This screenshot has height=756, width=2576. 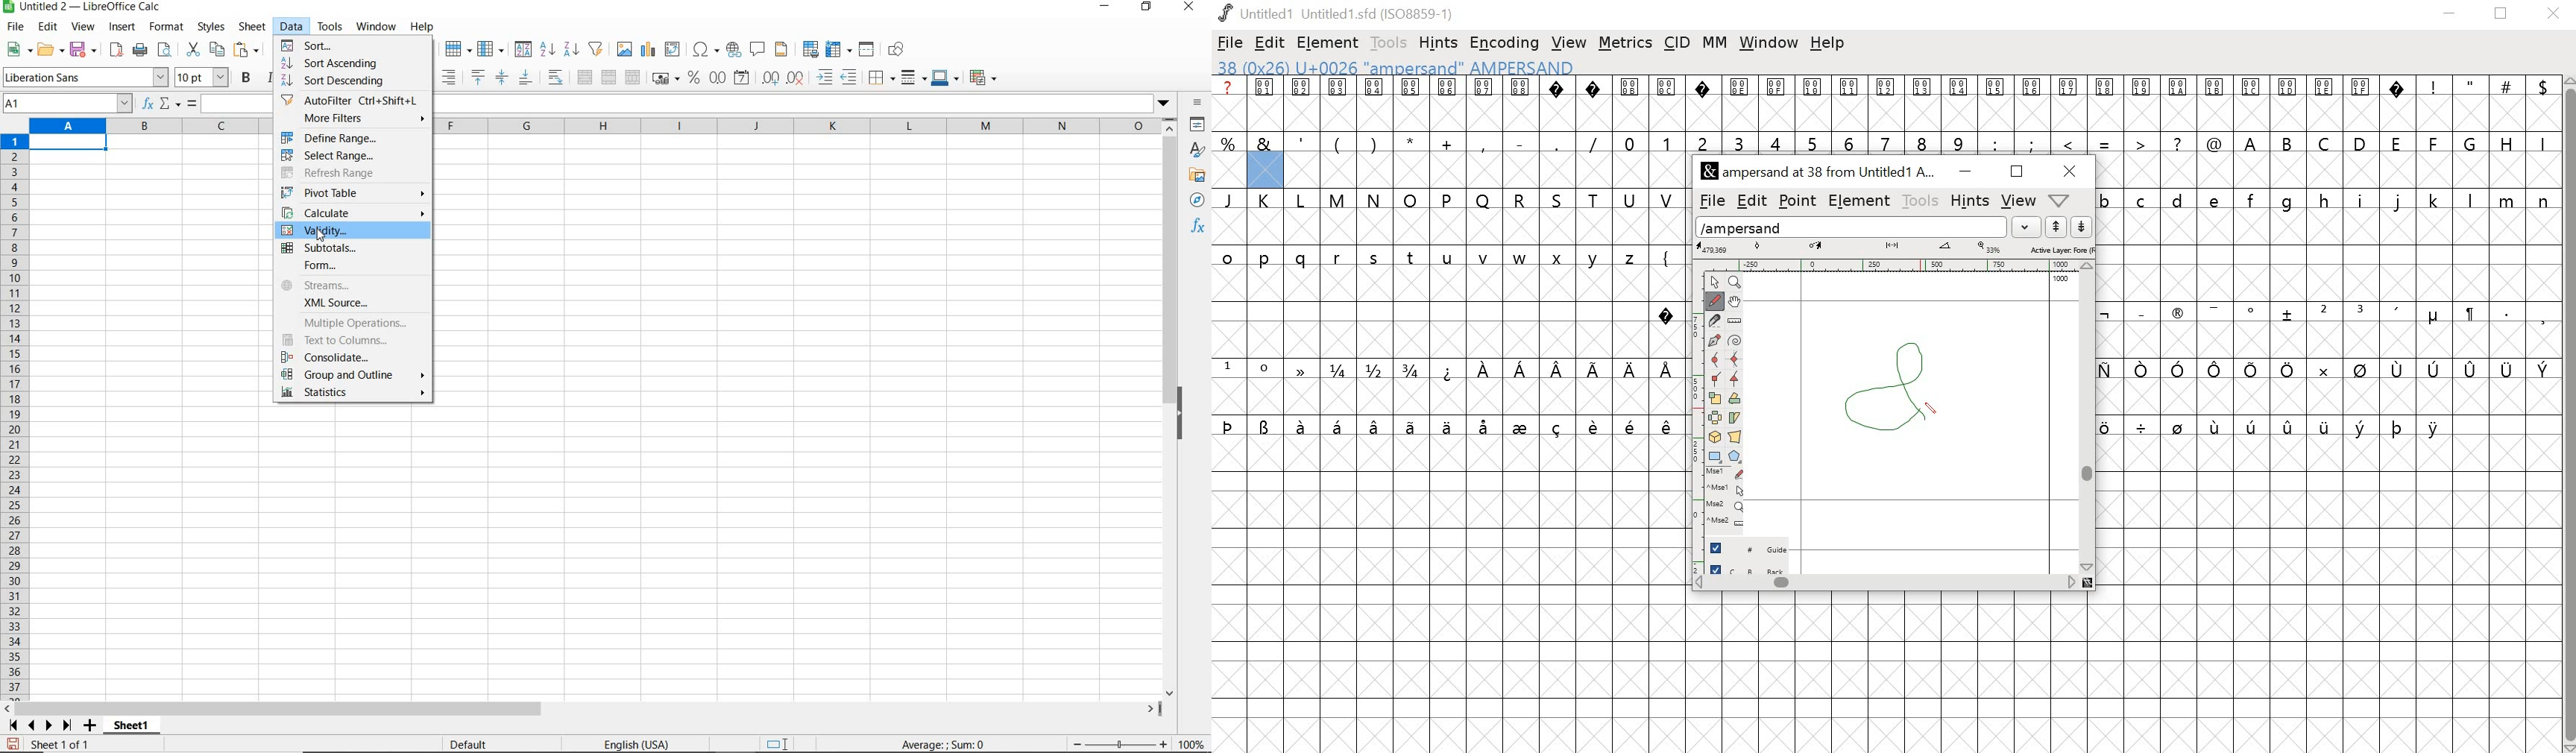 What do you see at coordinates (1188, 7) in the screenshot?
I see `close` at bounding box center [1188, 7].